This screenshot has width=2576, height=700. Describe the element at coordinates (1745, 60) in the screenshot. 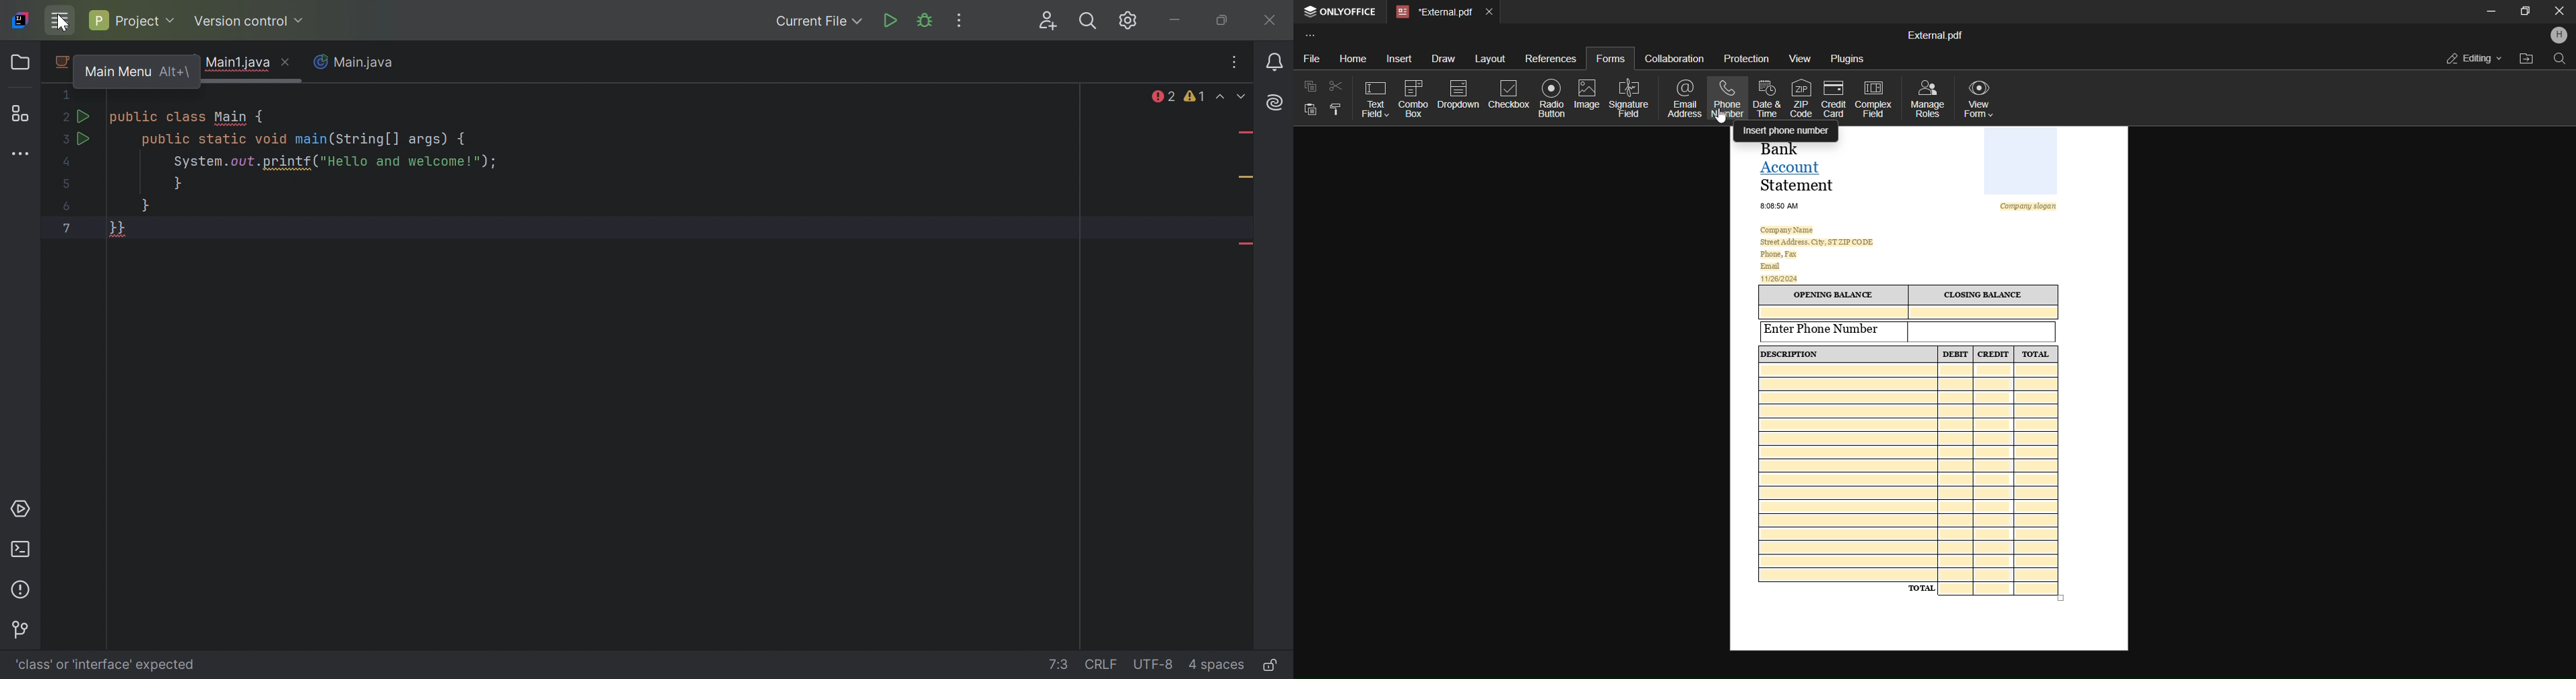

I see `protection` at that location.